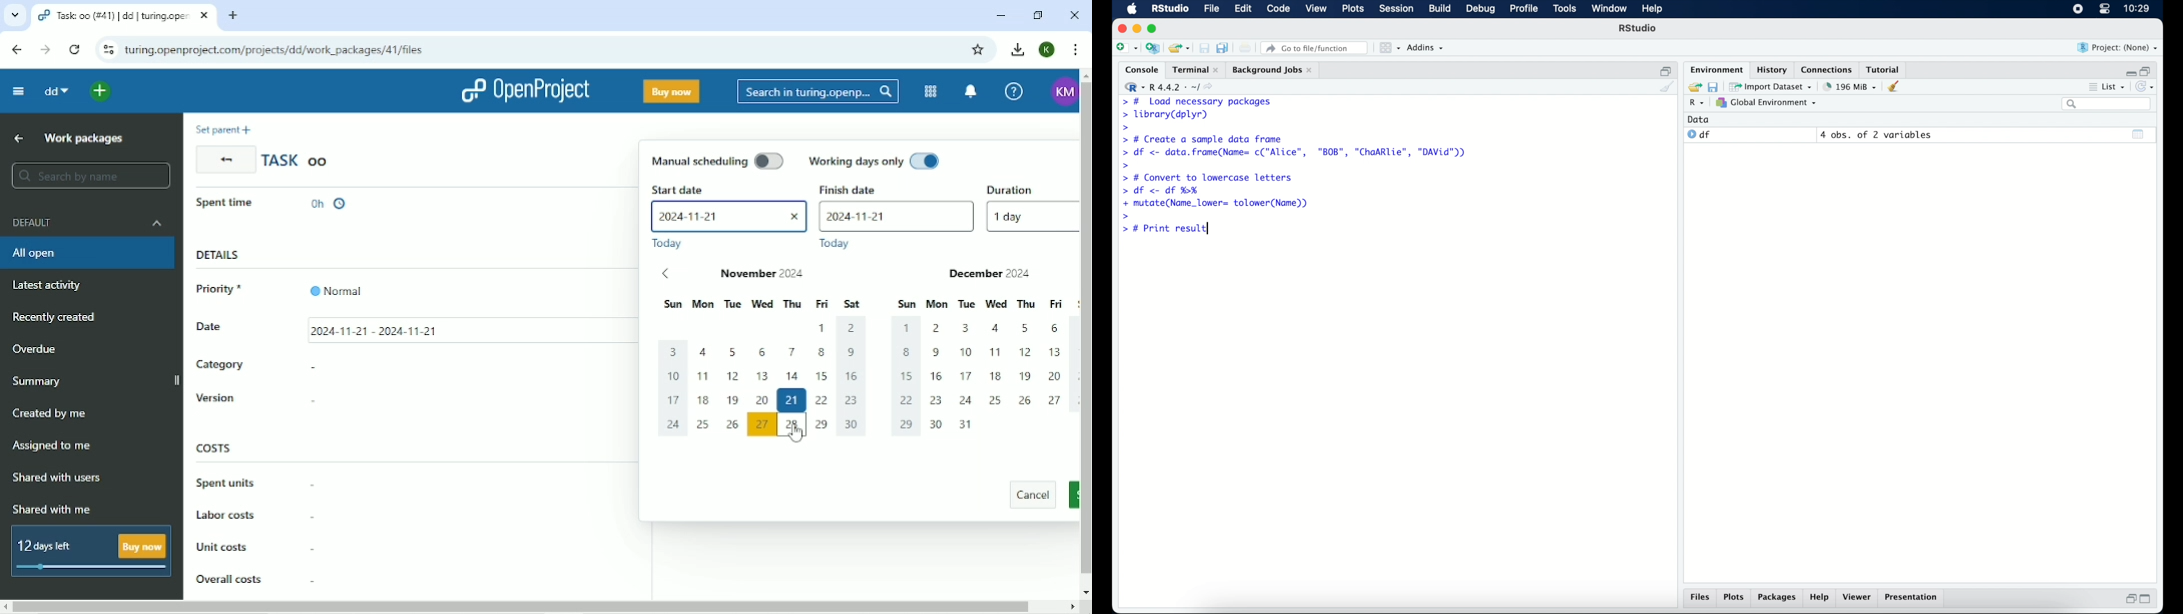 The width and height of the screenshot is (2184, 616). I want to click on November 2024, so click(771, 274).